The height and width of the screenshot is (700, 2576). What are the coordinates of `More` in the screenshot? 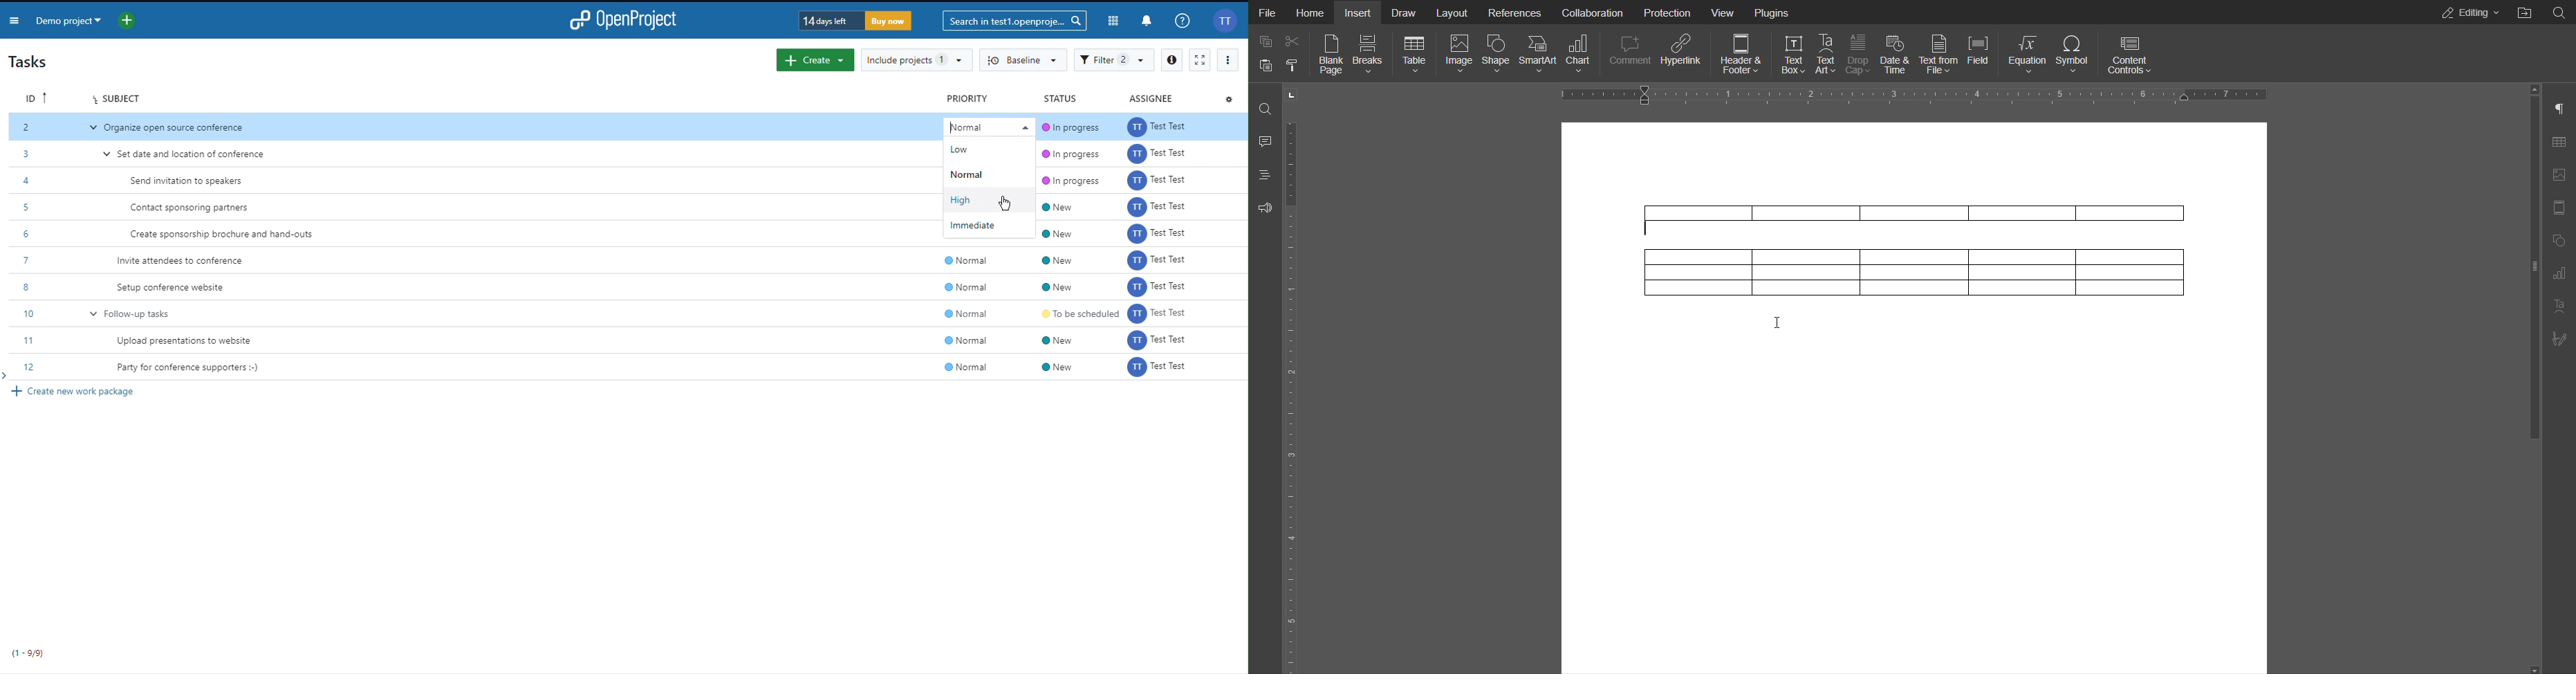 It's located at (1228, 59).